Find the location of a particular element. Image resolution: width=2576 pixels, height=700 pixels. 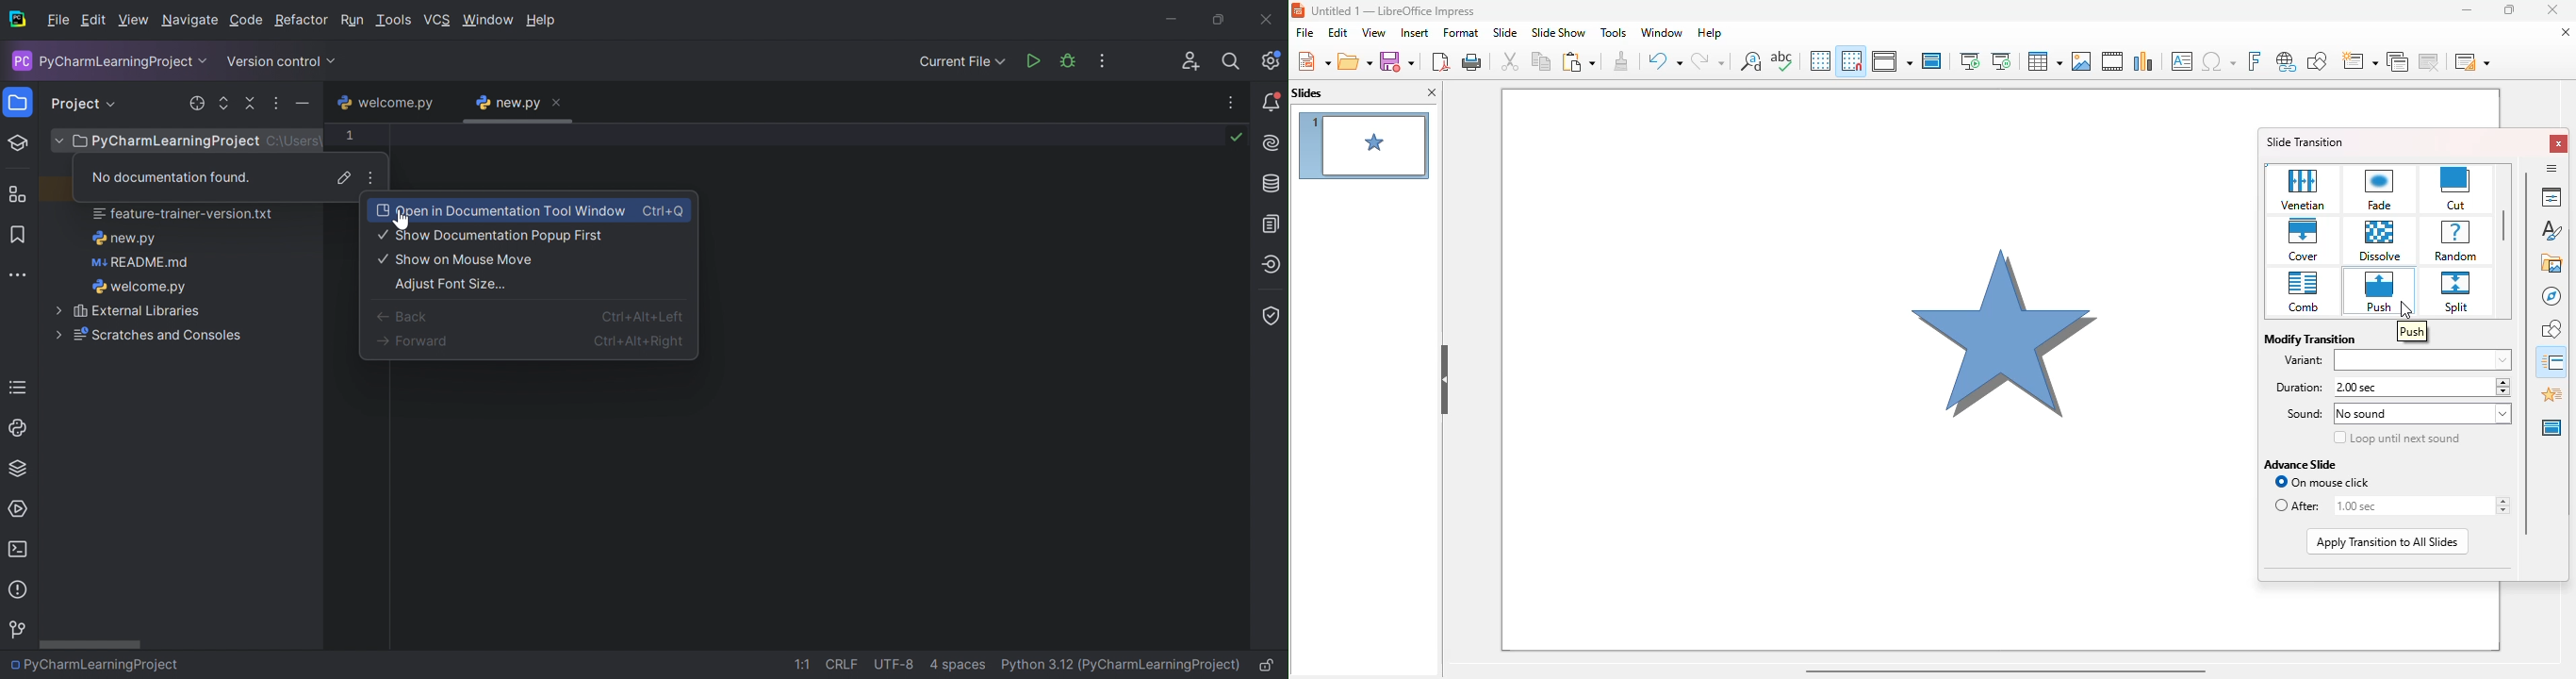

modify transition is located at coordinates (2309, 339).